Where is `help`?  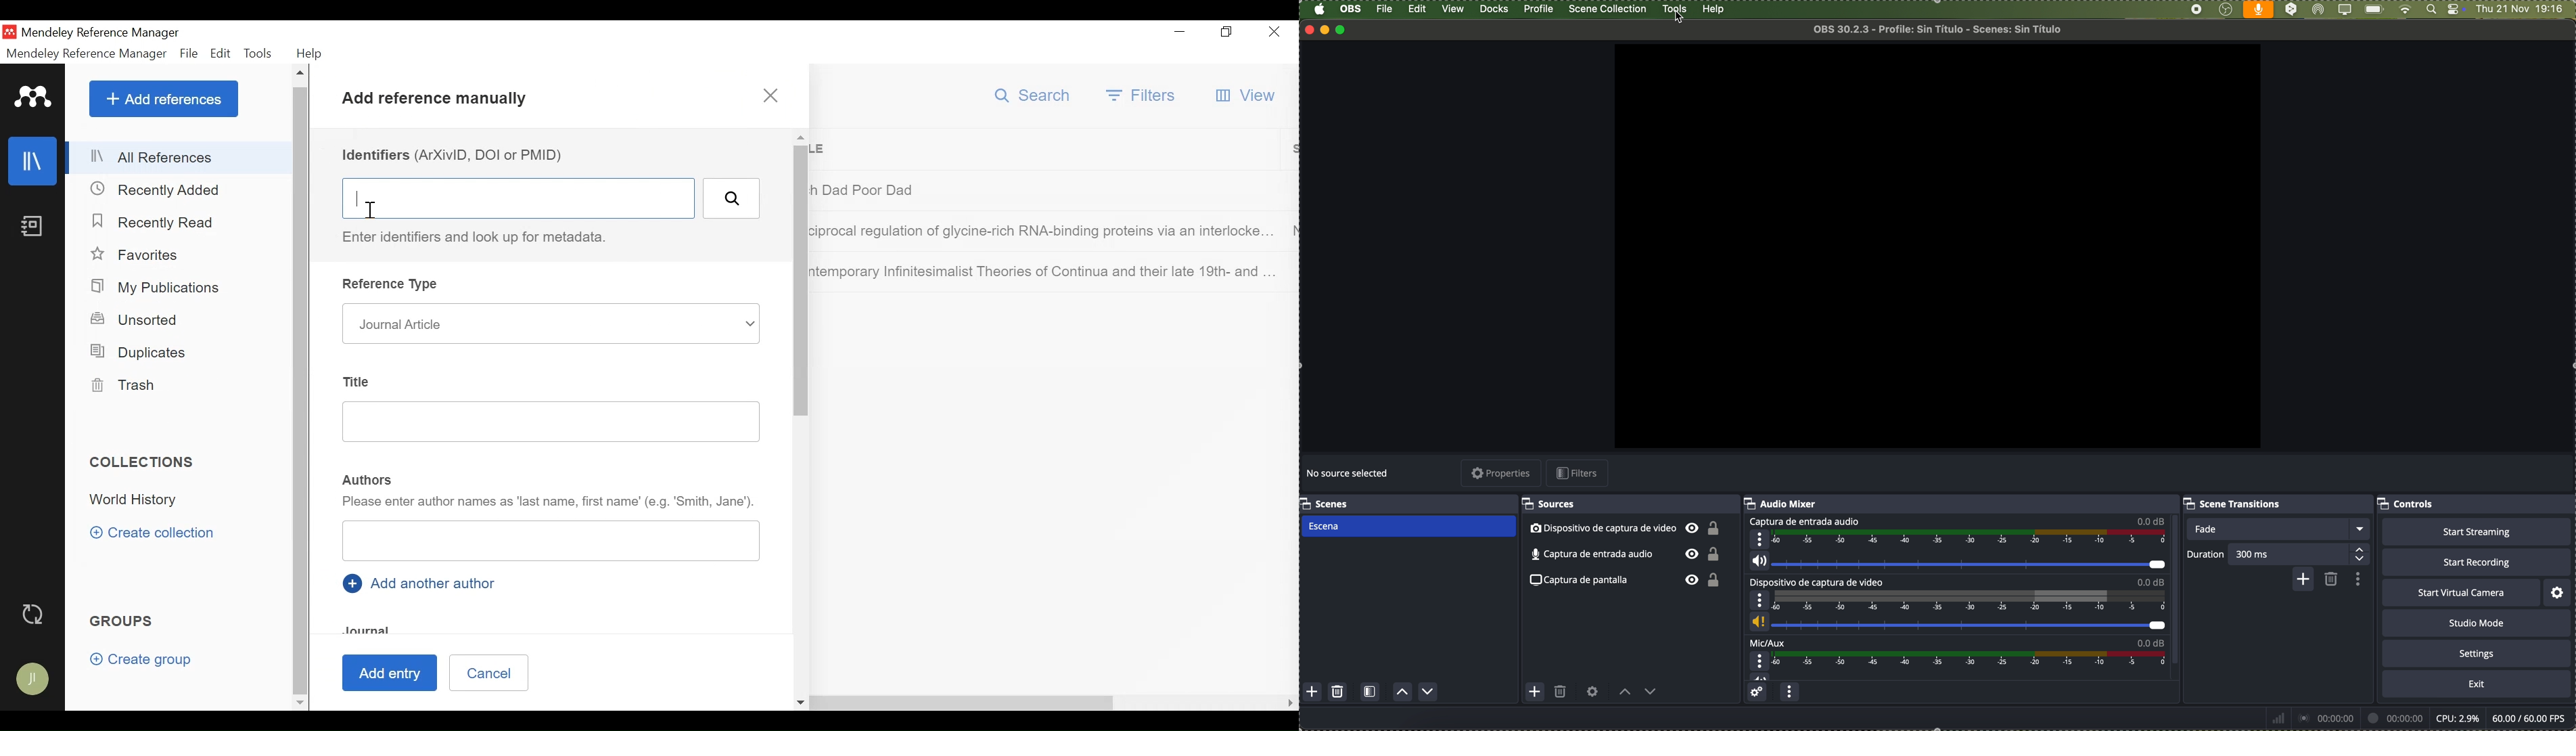 help is located at coordinates (1714, 10).